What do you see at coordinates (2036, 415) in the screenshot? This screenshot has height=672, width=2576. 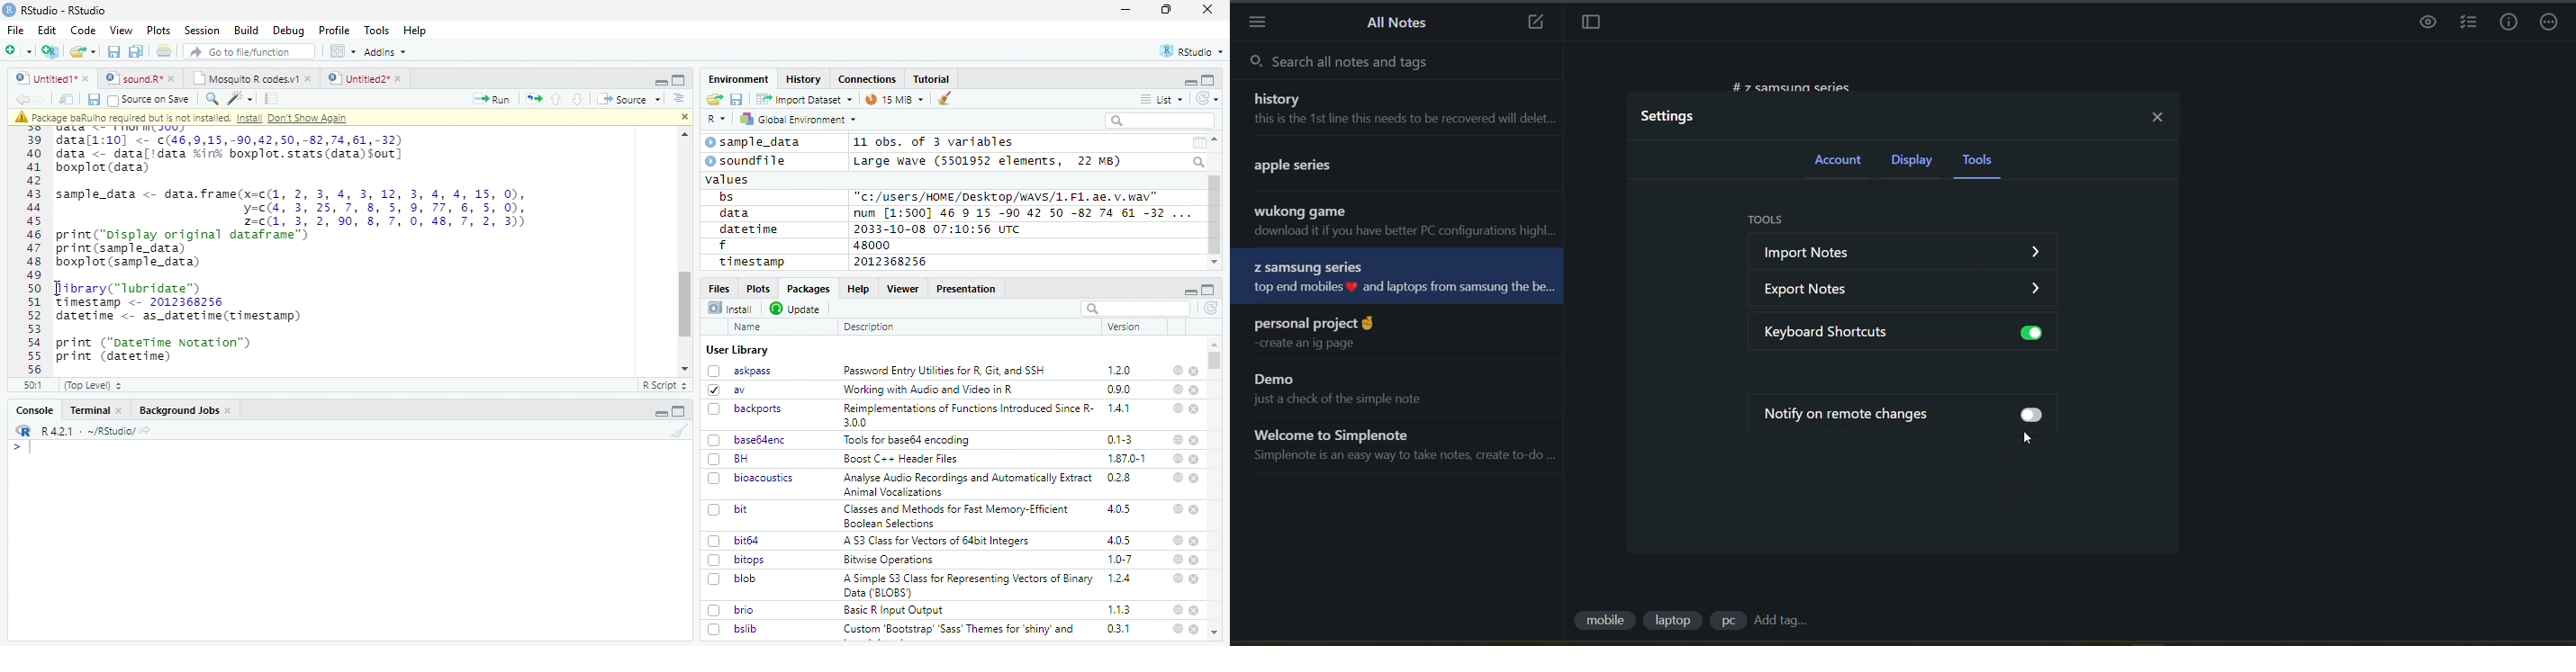 I see `toggle on` at bounding box center [2036, 415].